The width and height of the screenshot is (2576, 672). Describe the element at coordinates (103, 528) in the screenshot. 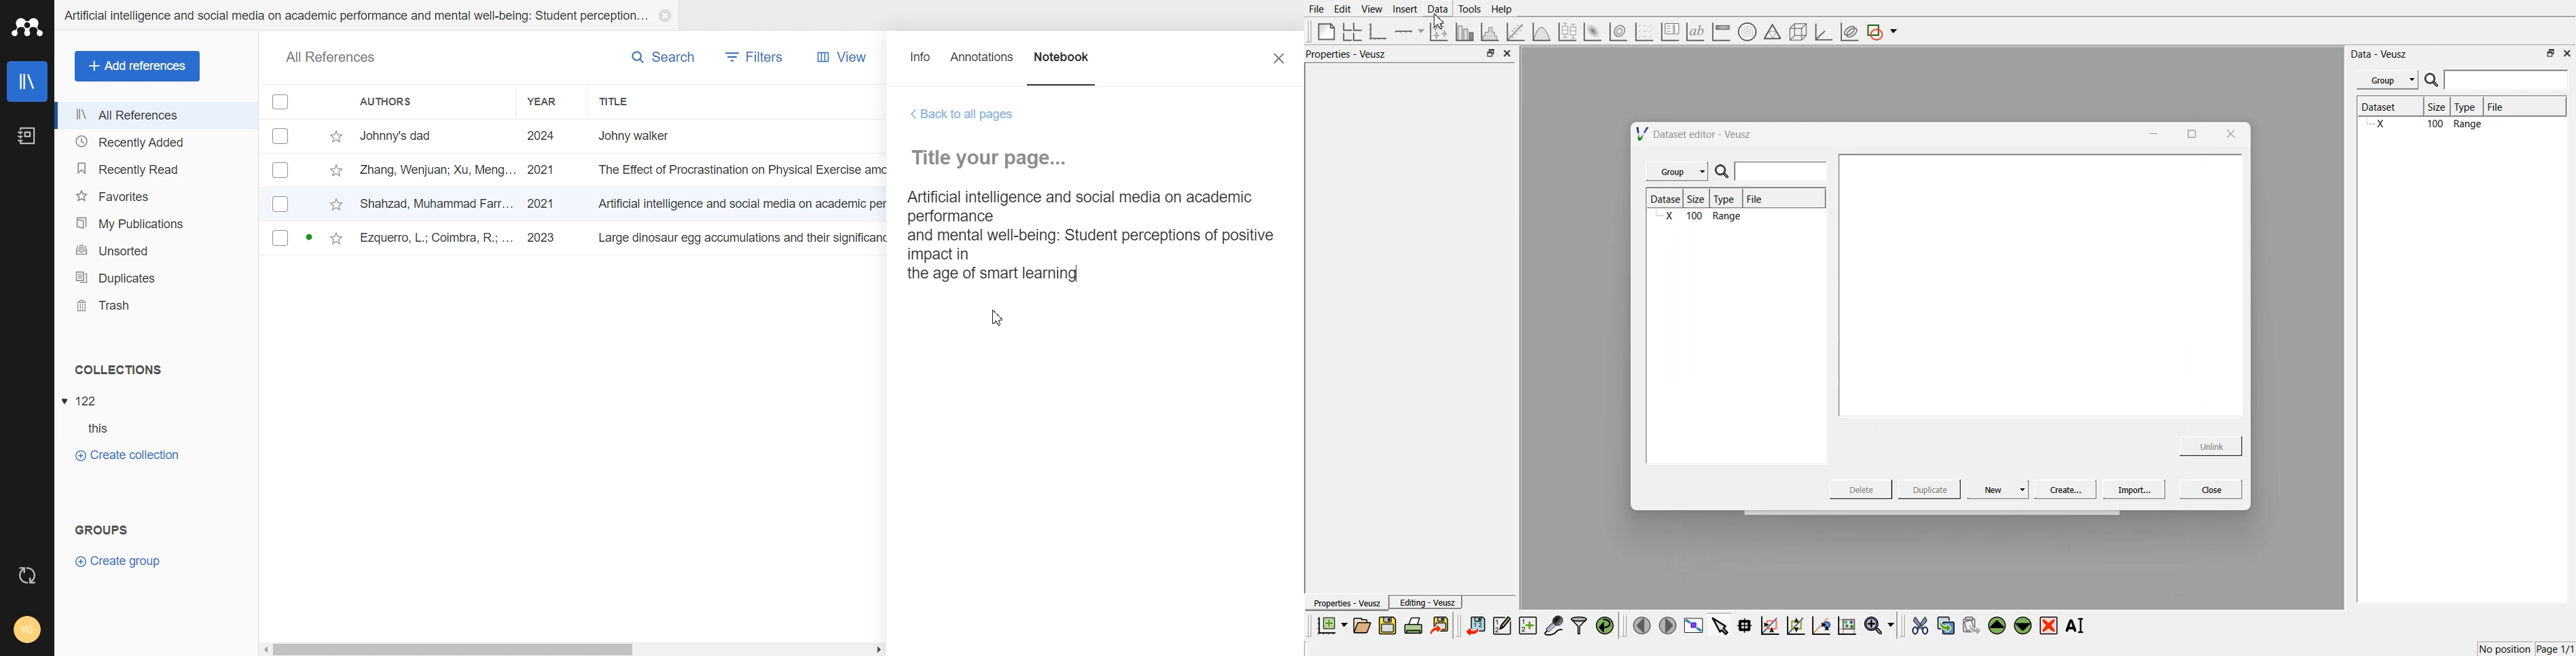

I see `groups` at that location.